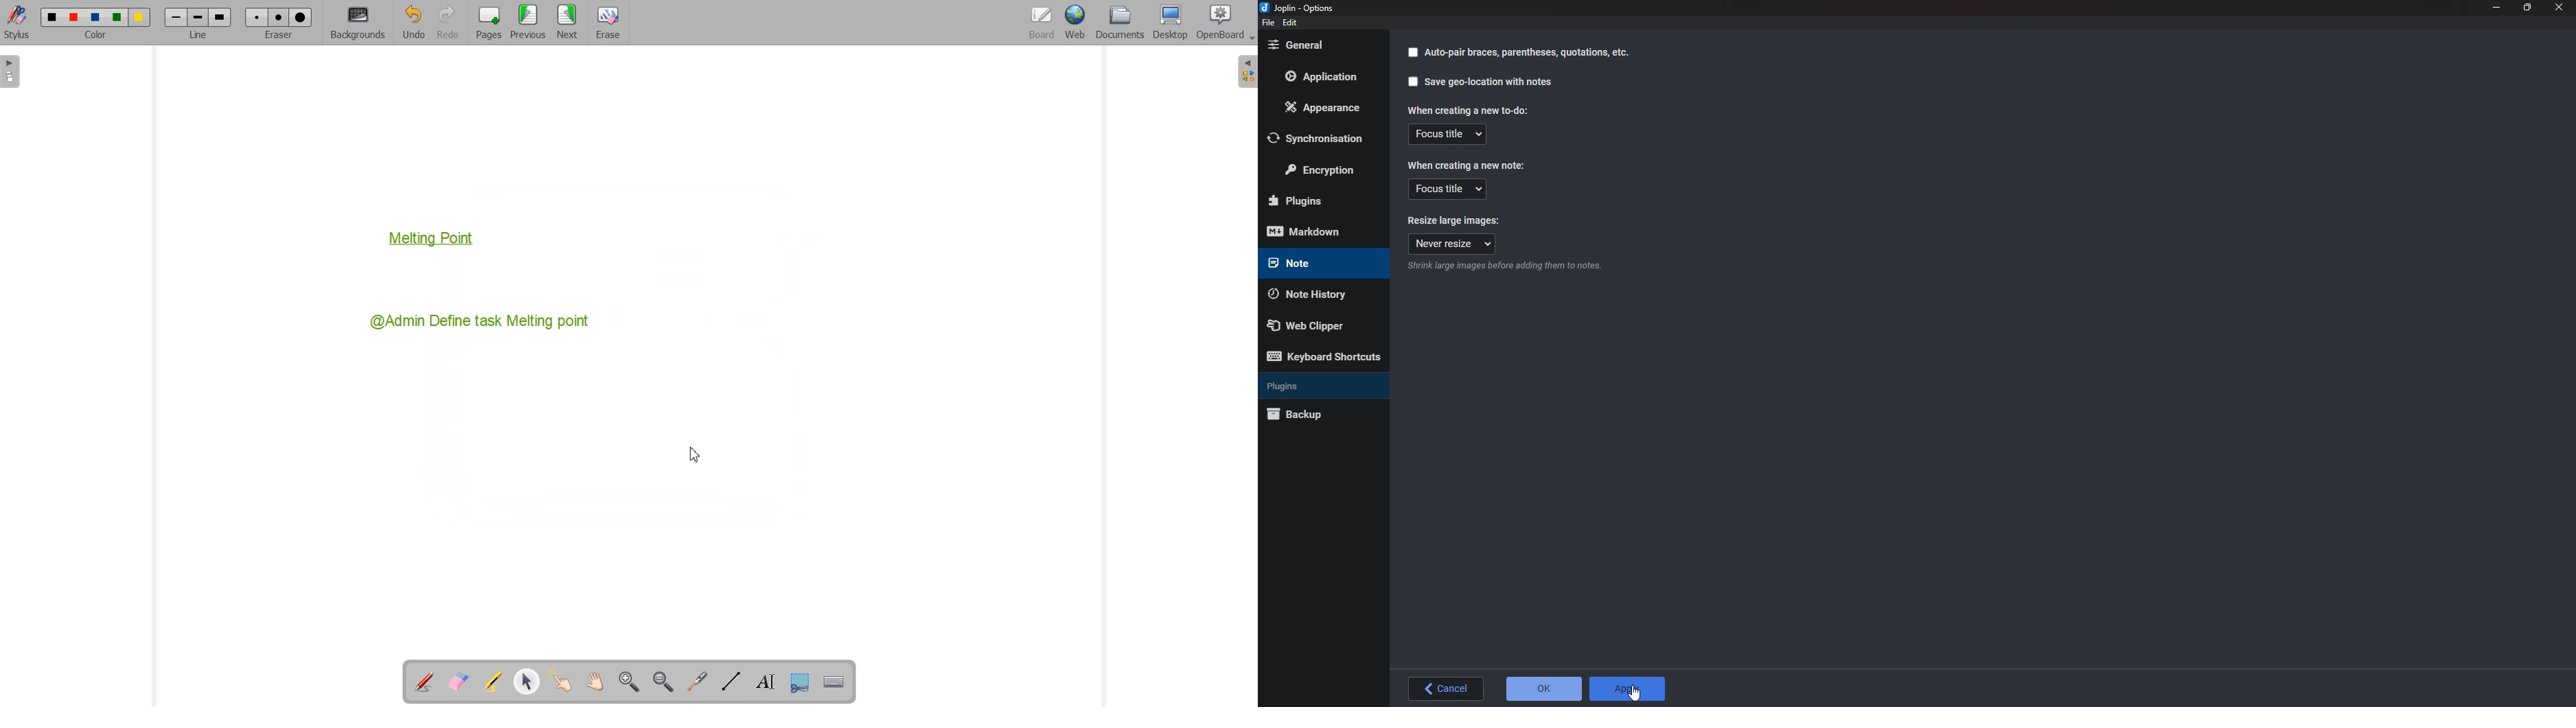  What do you see at coordinates (1318, 413) in the screenshot?
I see `Back up` at bounding box center [1318, 413].